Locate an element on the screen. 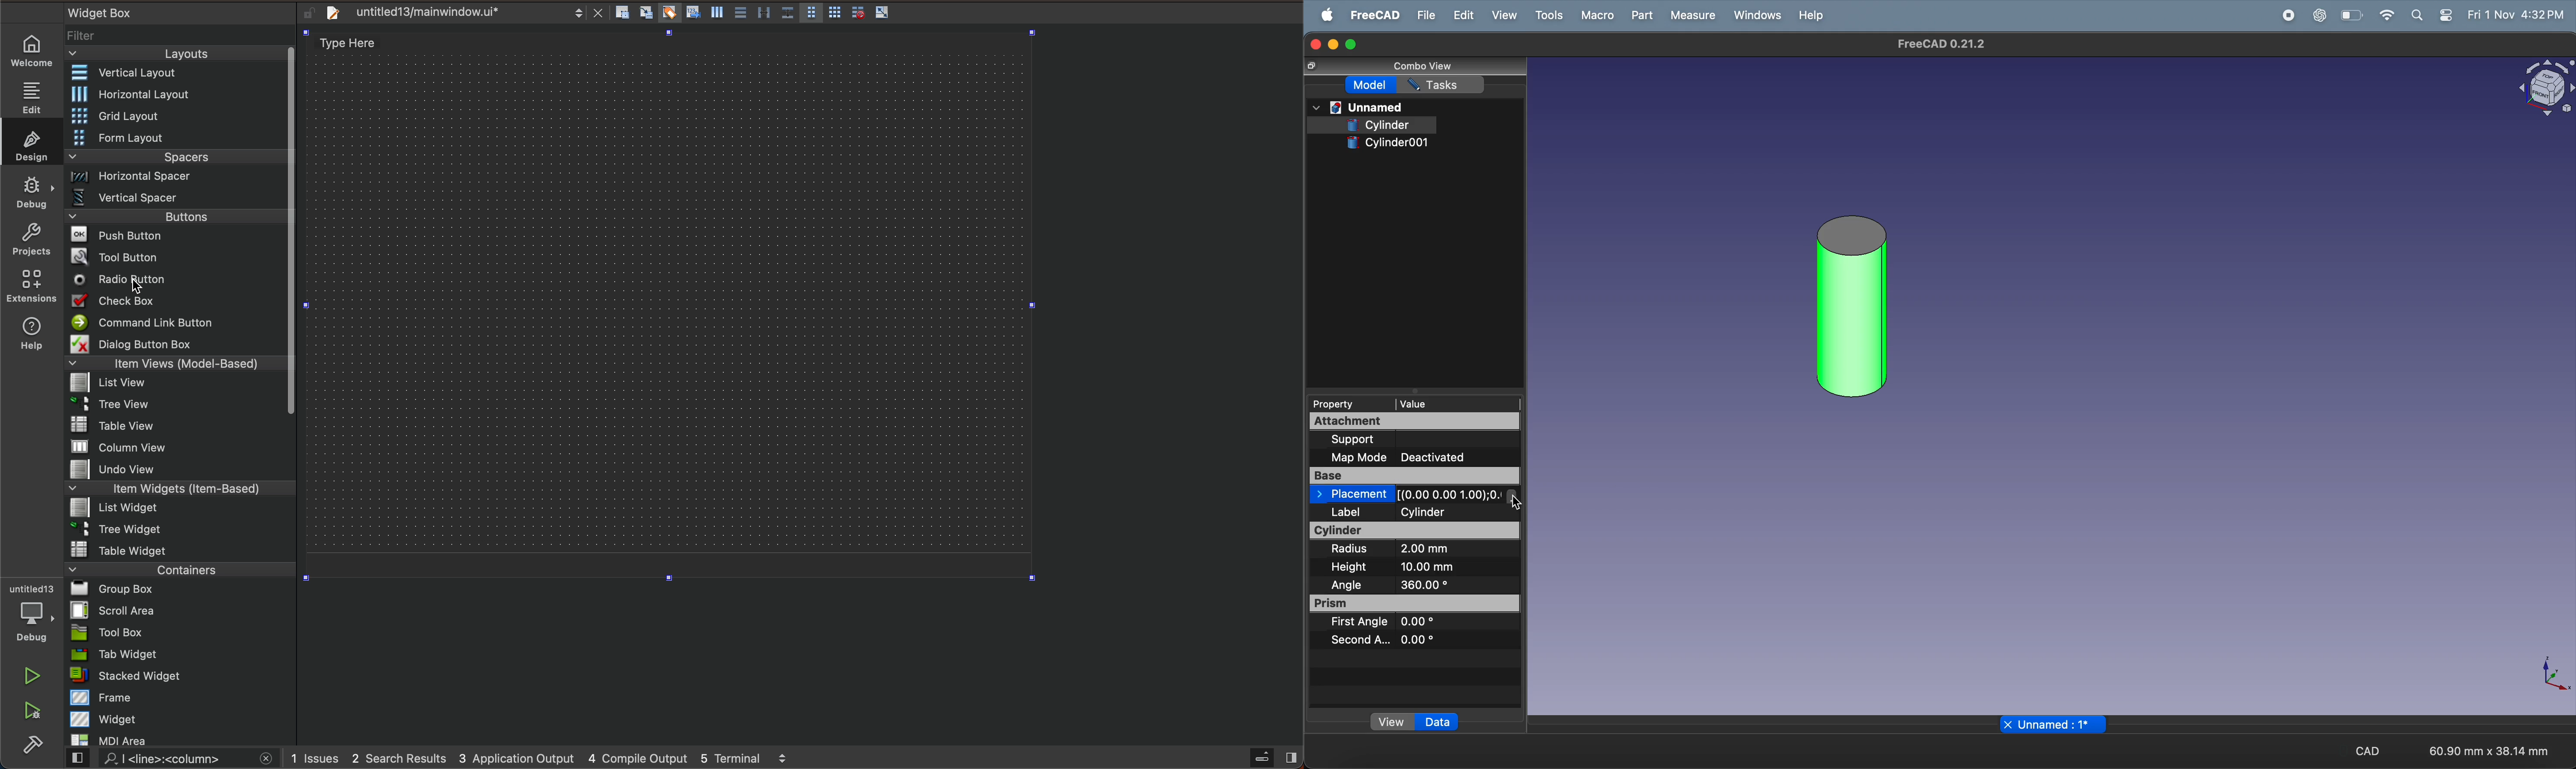 Image resolution: width=2576 pixels, height=784 pixels. record is located at coordinates (2285, 15).